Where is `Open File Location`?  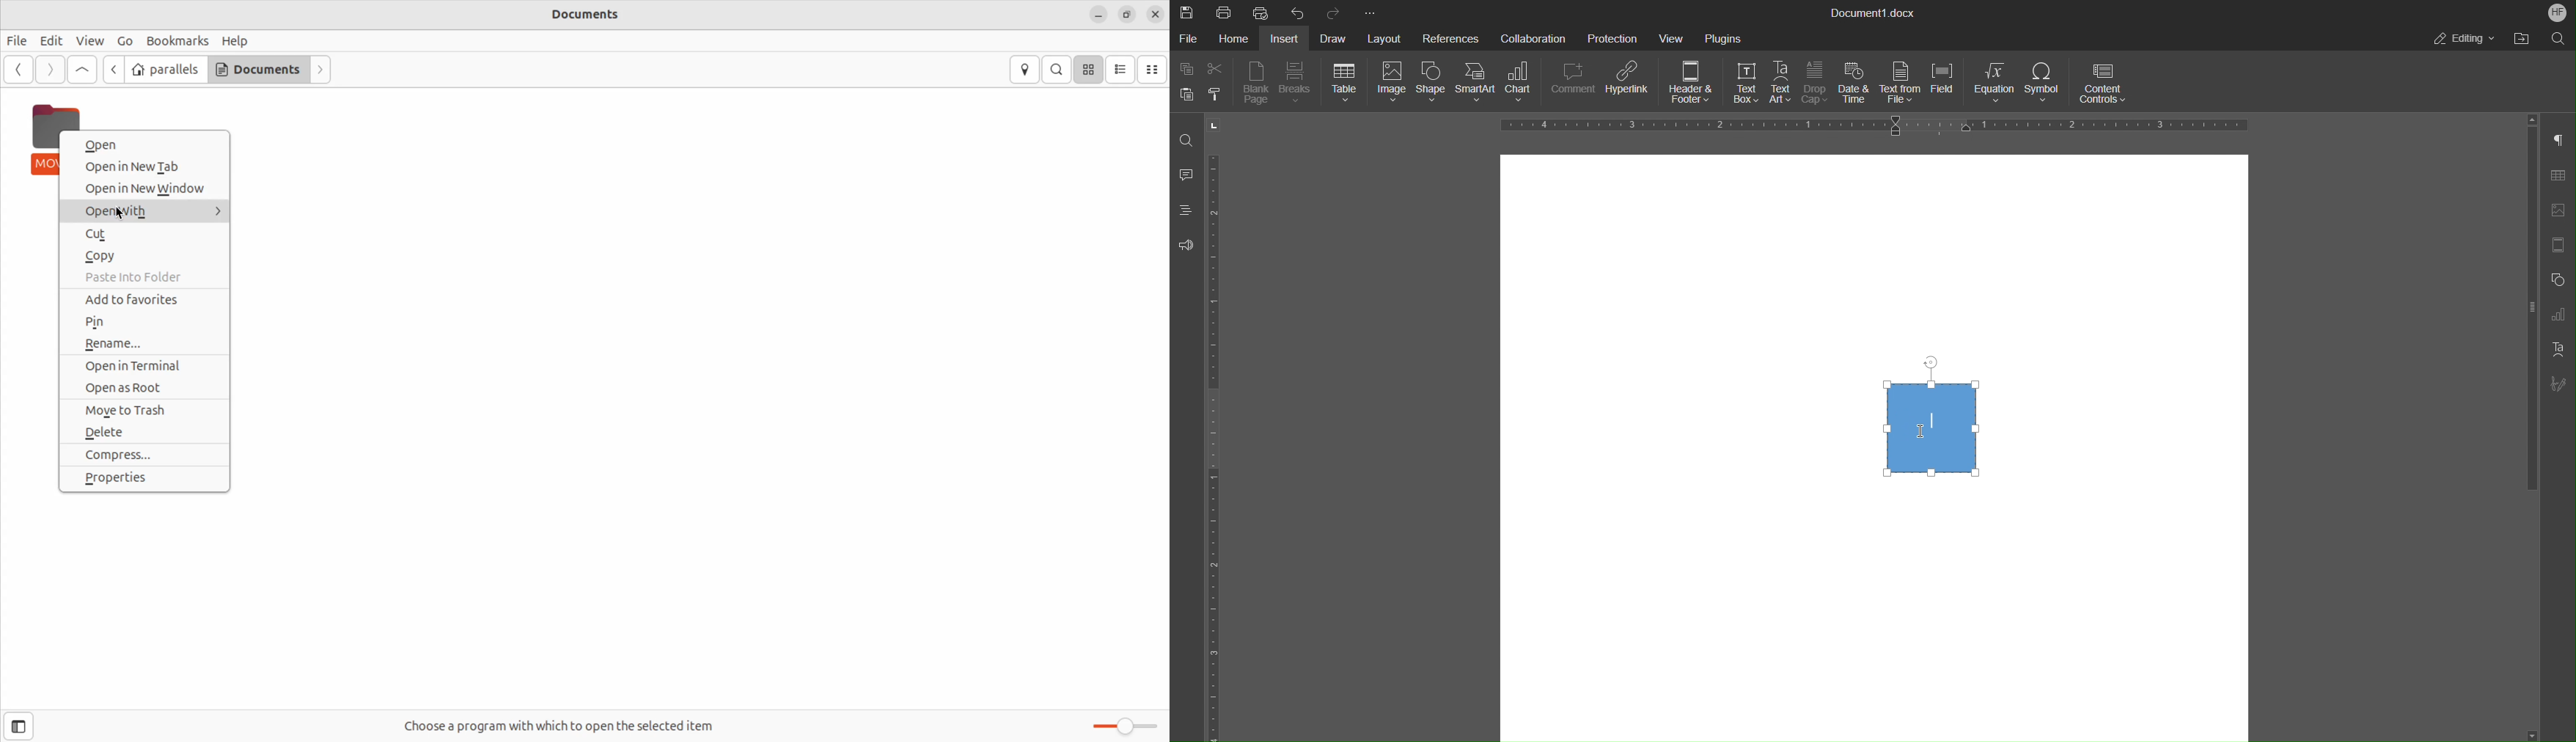
Open File Location is located at coordinates (2521, 39).